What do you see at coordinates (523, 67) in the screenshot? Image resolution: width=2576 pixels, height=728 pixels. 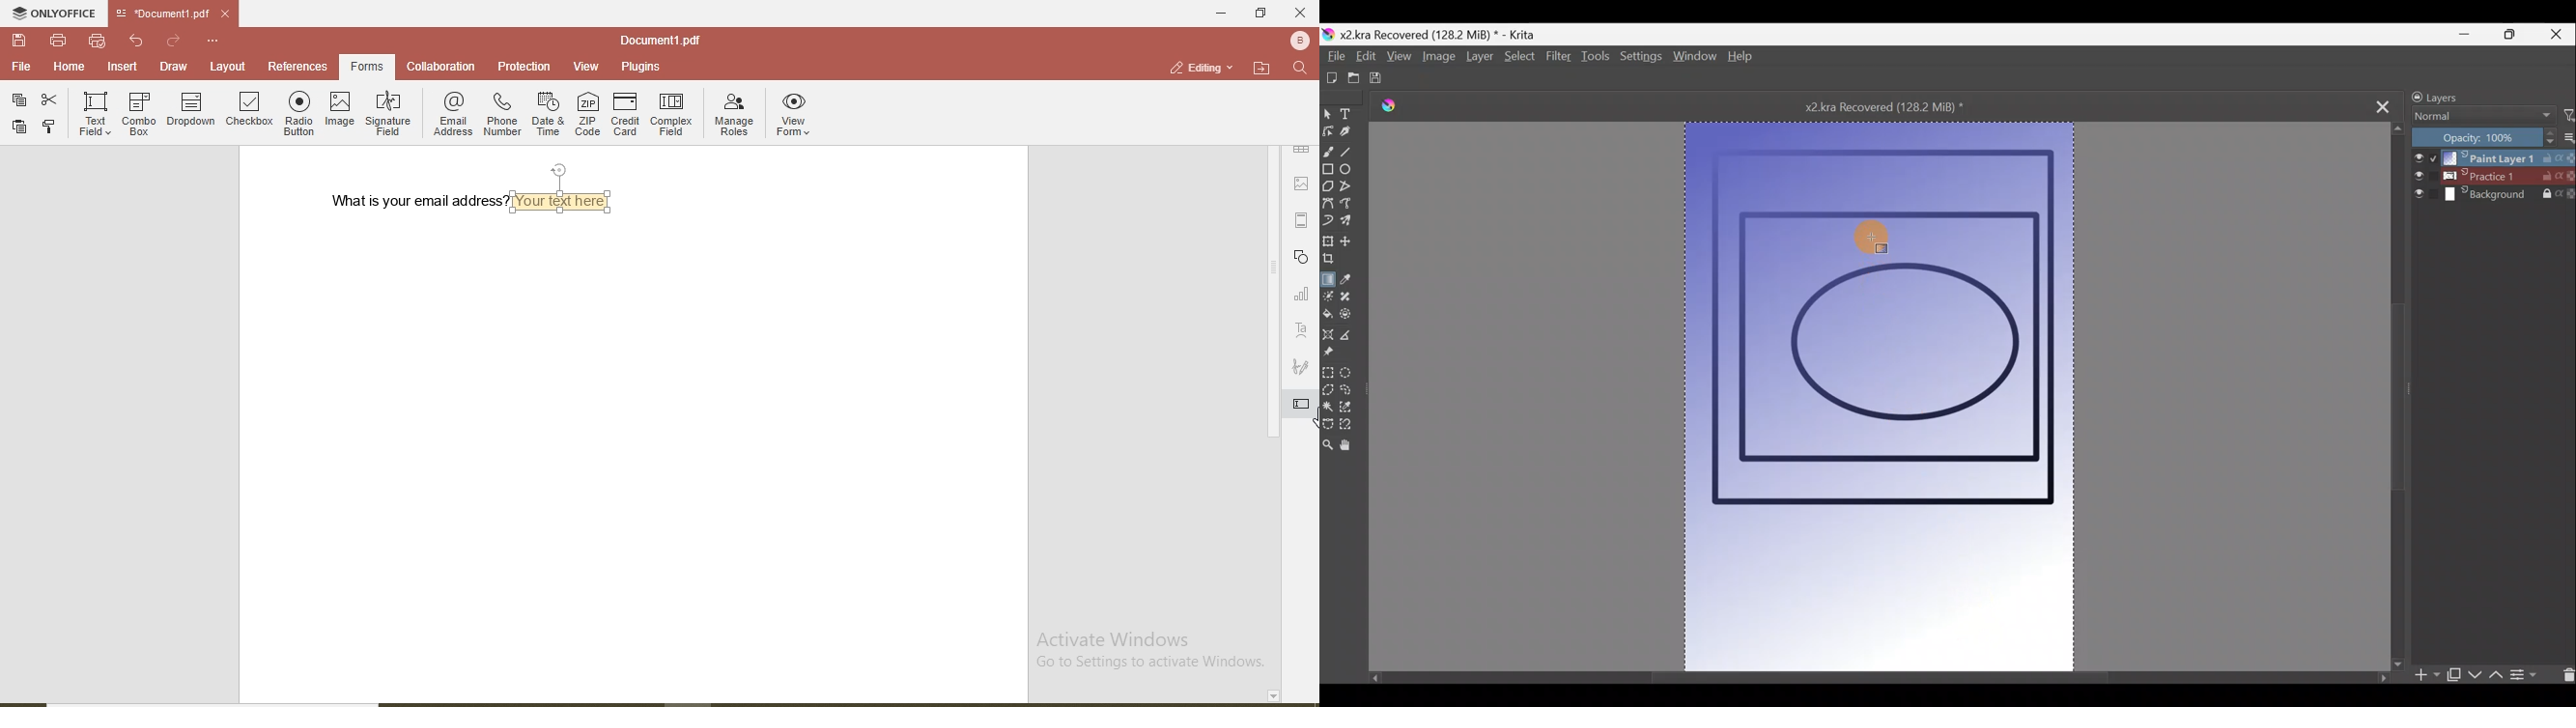 I see `protection` at bounding box center [523, 67].